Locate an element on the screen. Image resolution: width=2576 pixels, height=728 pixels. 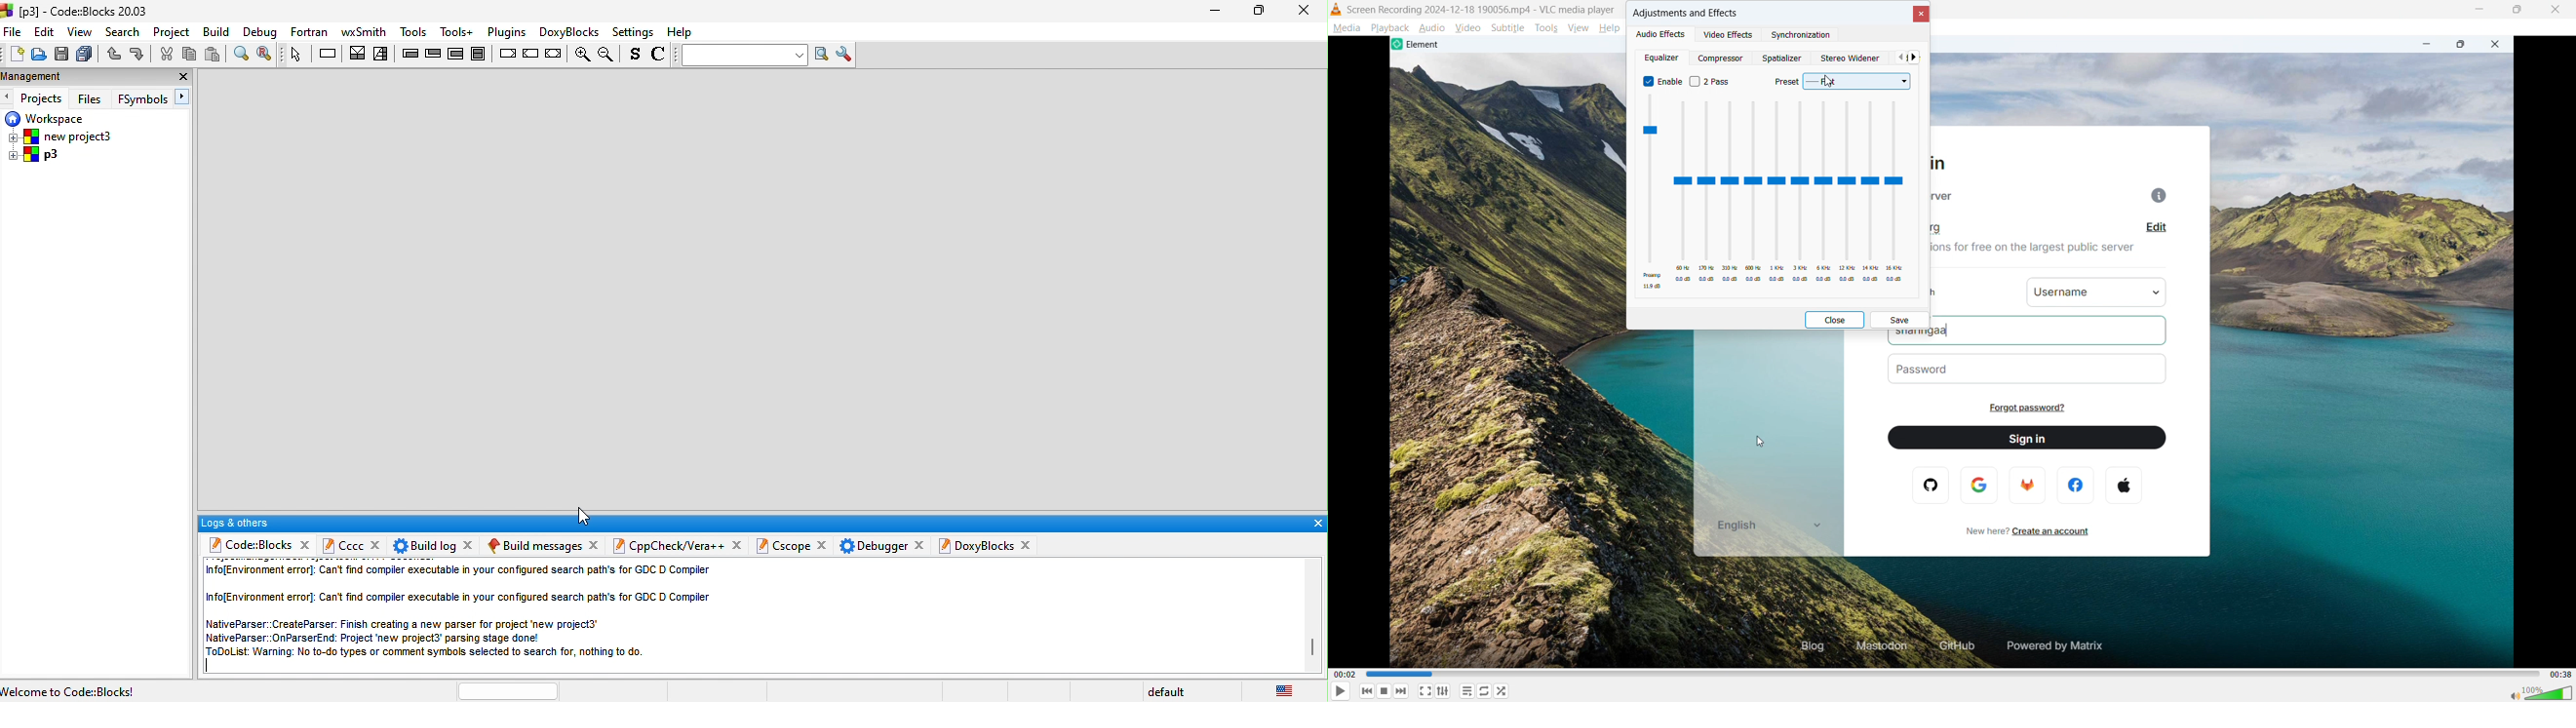
next tab  is located at coordinates (1914, 57).